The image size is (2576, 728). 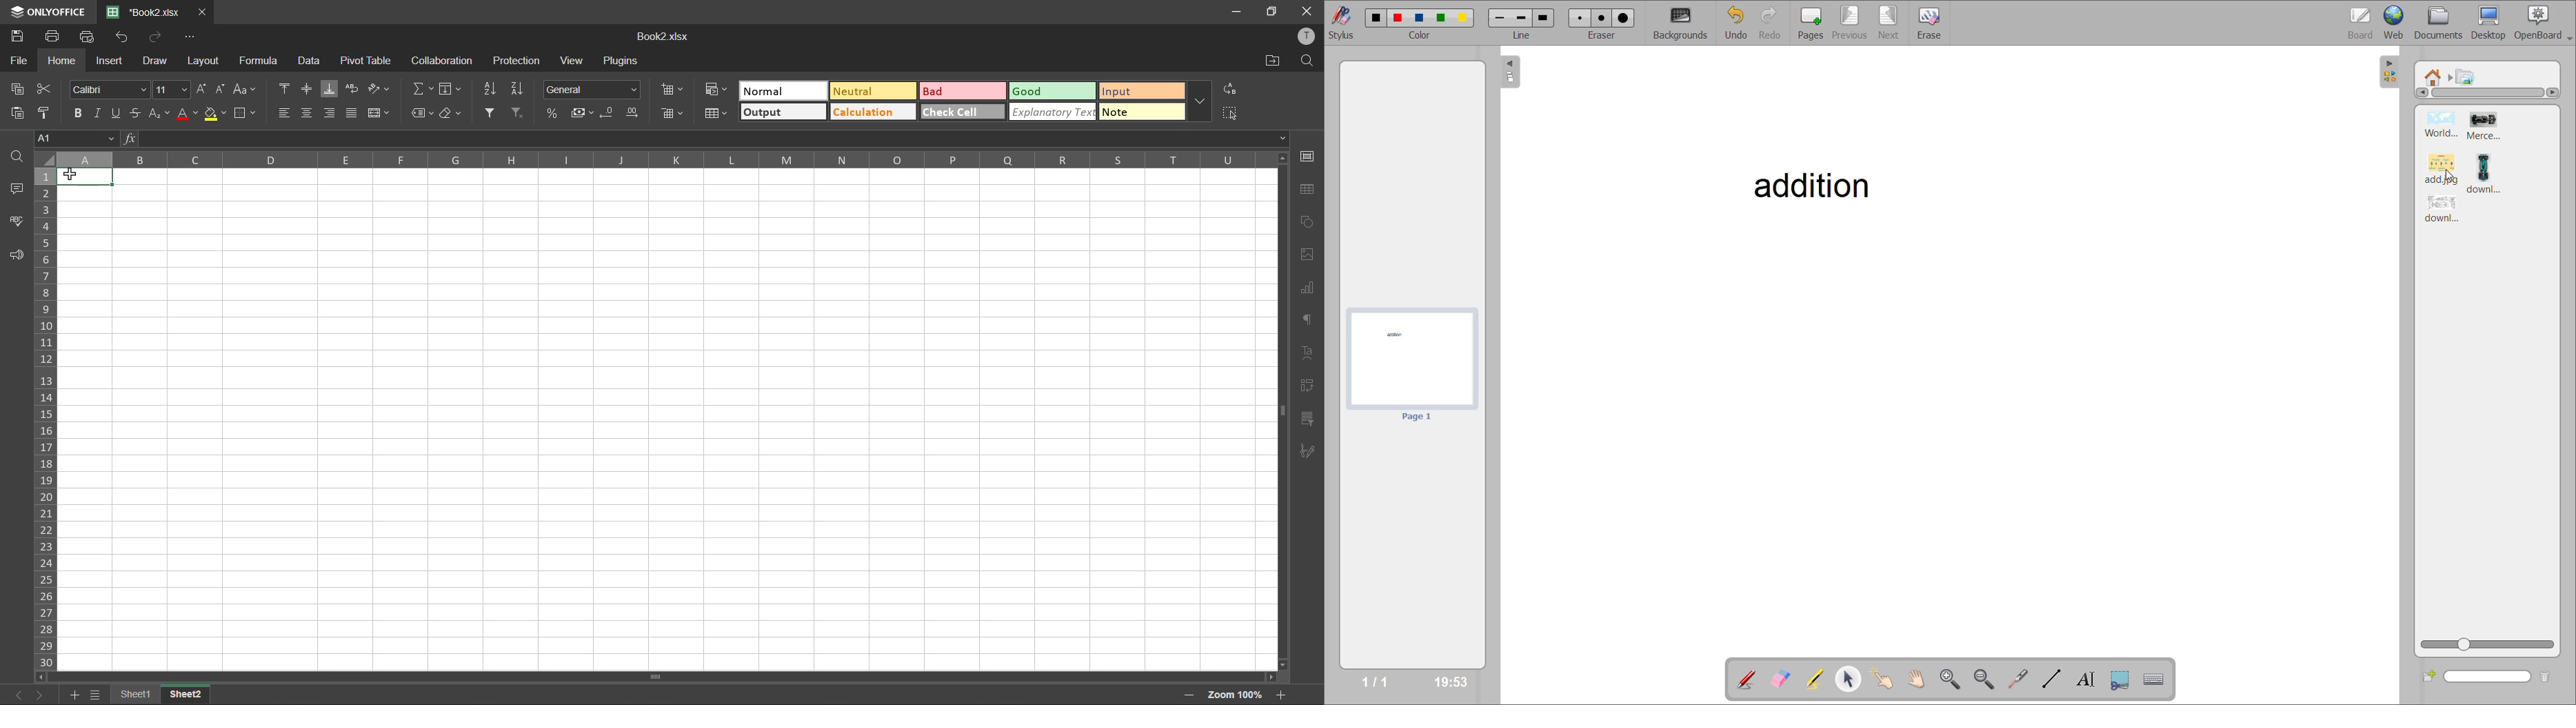 What do you see at coordinates (961, 92) in the screenshot?
I see `bed` at bounding box center [961, 92].